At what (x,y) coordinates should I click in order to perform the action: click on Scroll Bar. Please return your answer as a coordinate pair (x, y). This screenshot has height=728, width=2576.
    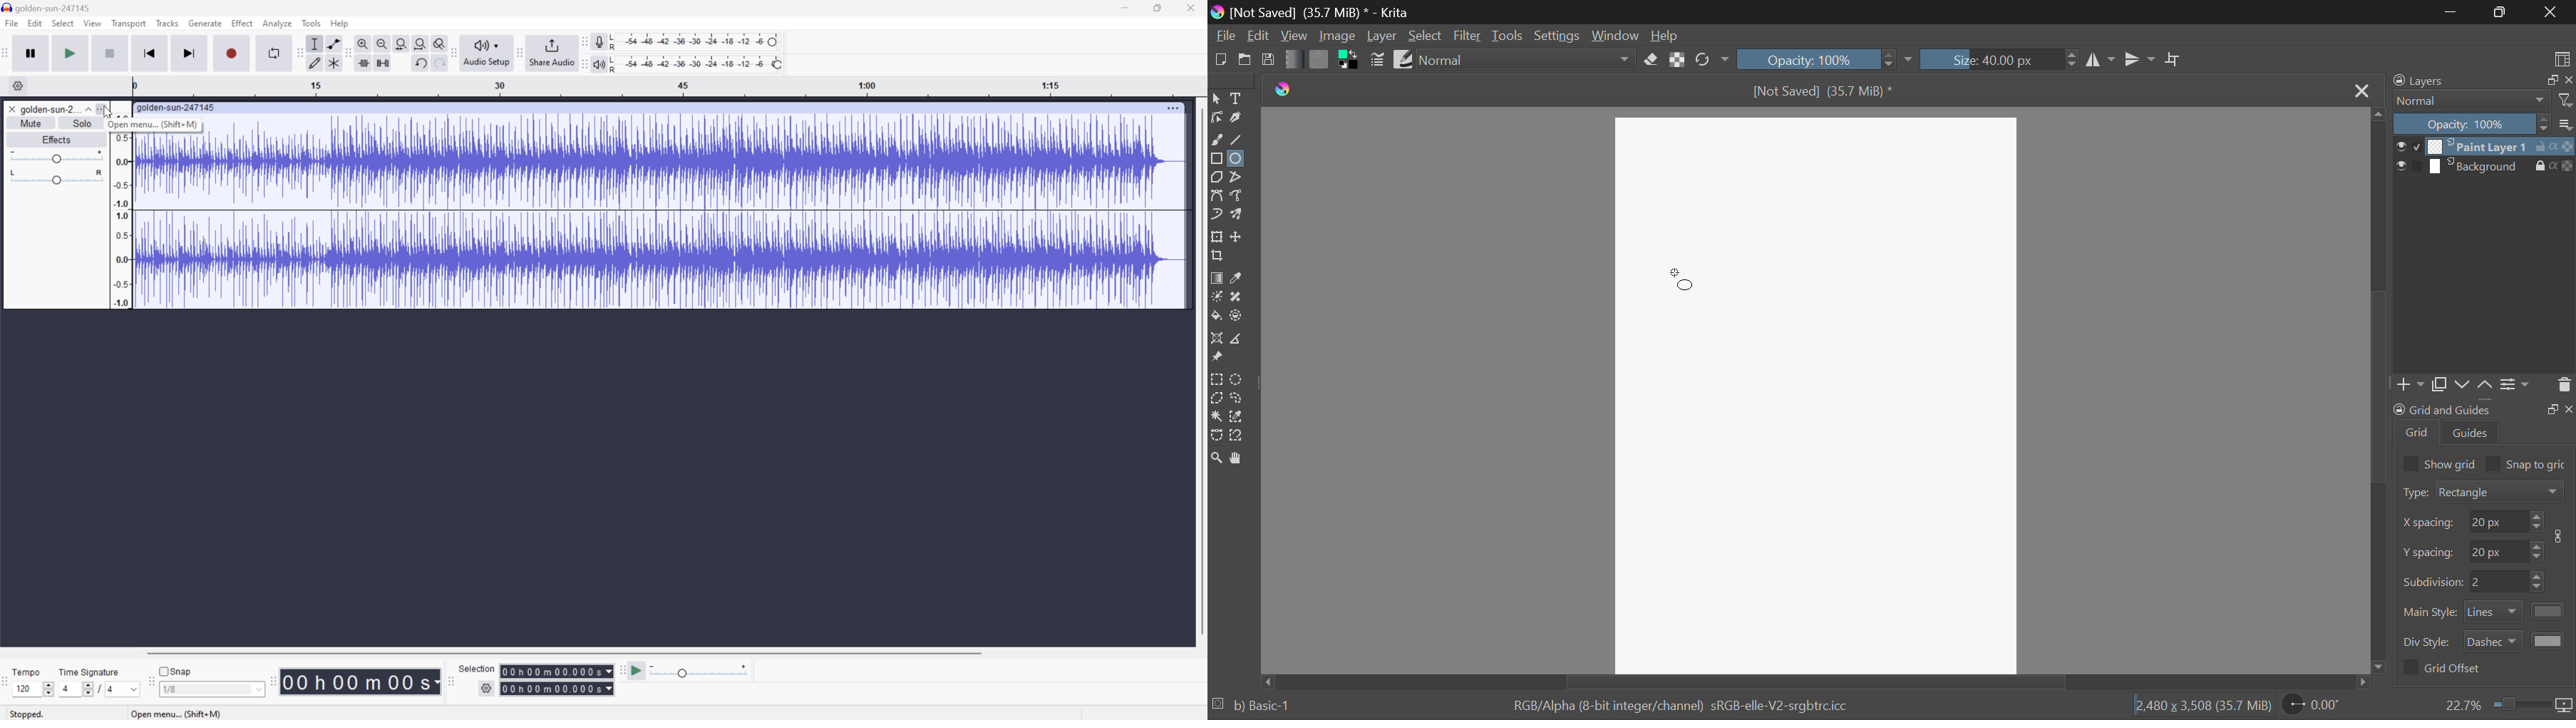
    Looking at the image, I should click on (566, 652).